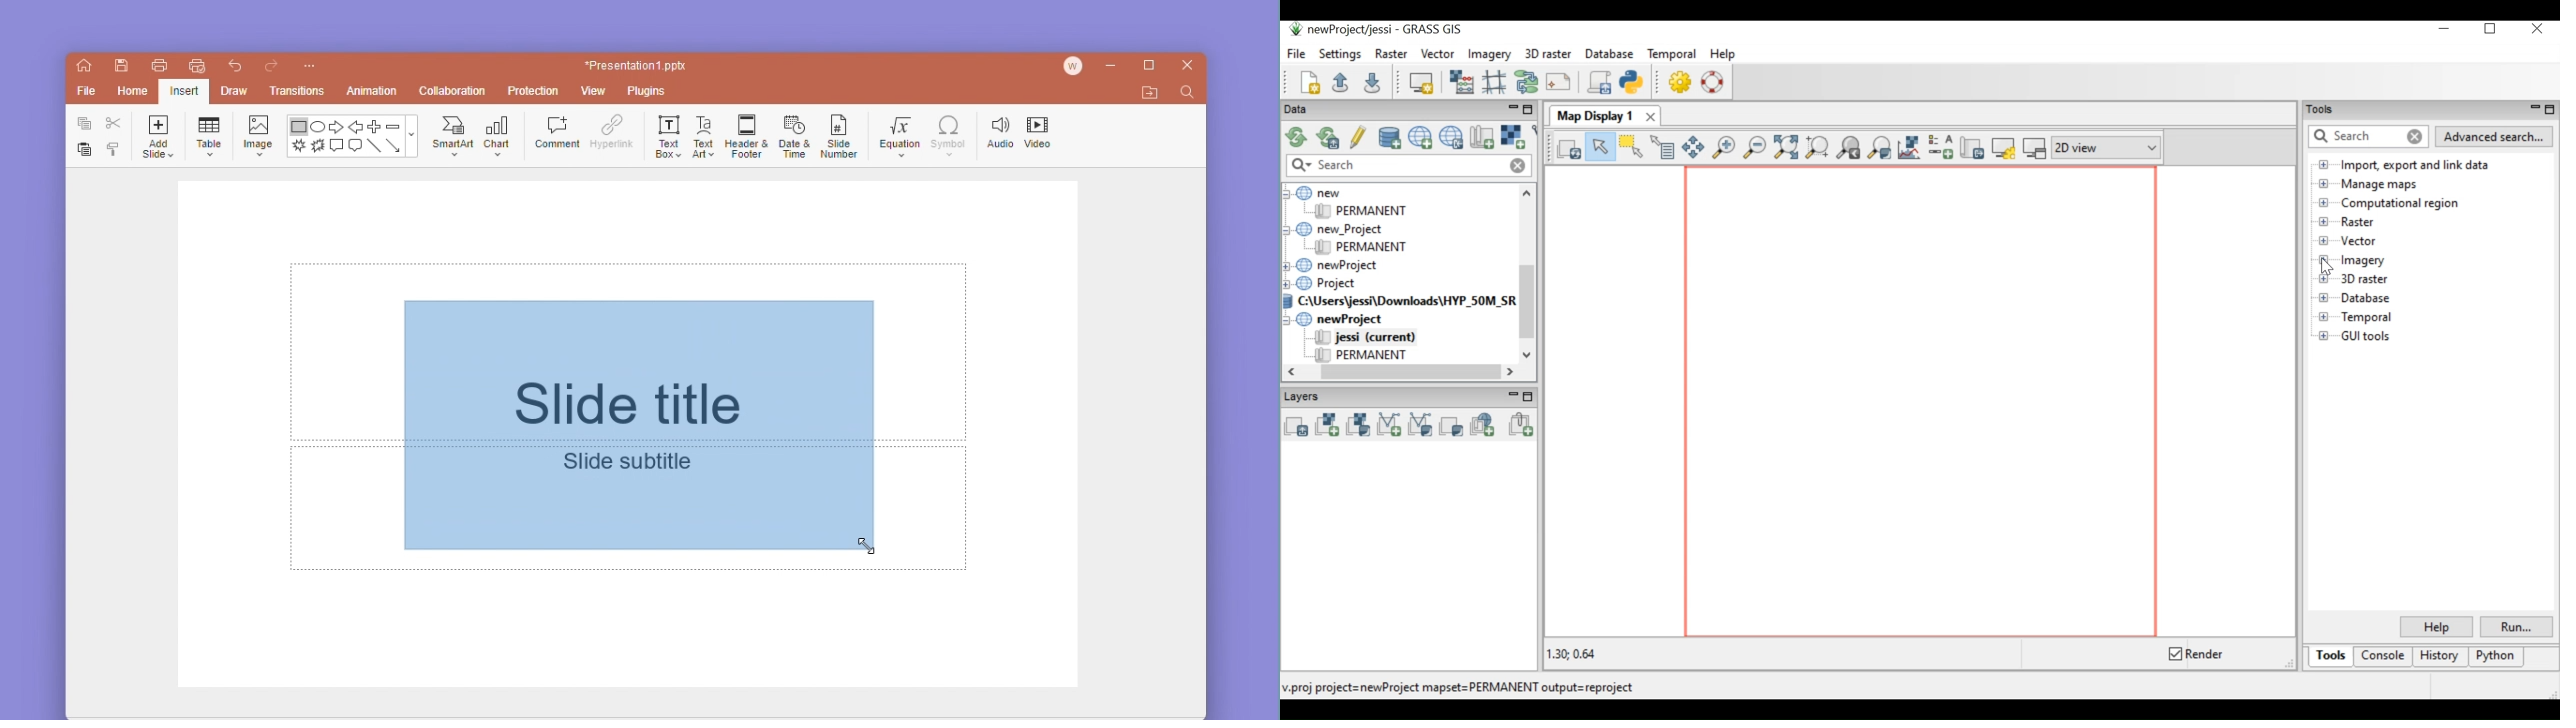 This screenshot has width=2576, height=728. I want to click on customize quick access toolbar, so click(311, 64).